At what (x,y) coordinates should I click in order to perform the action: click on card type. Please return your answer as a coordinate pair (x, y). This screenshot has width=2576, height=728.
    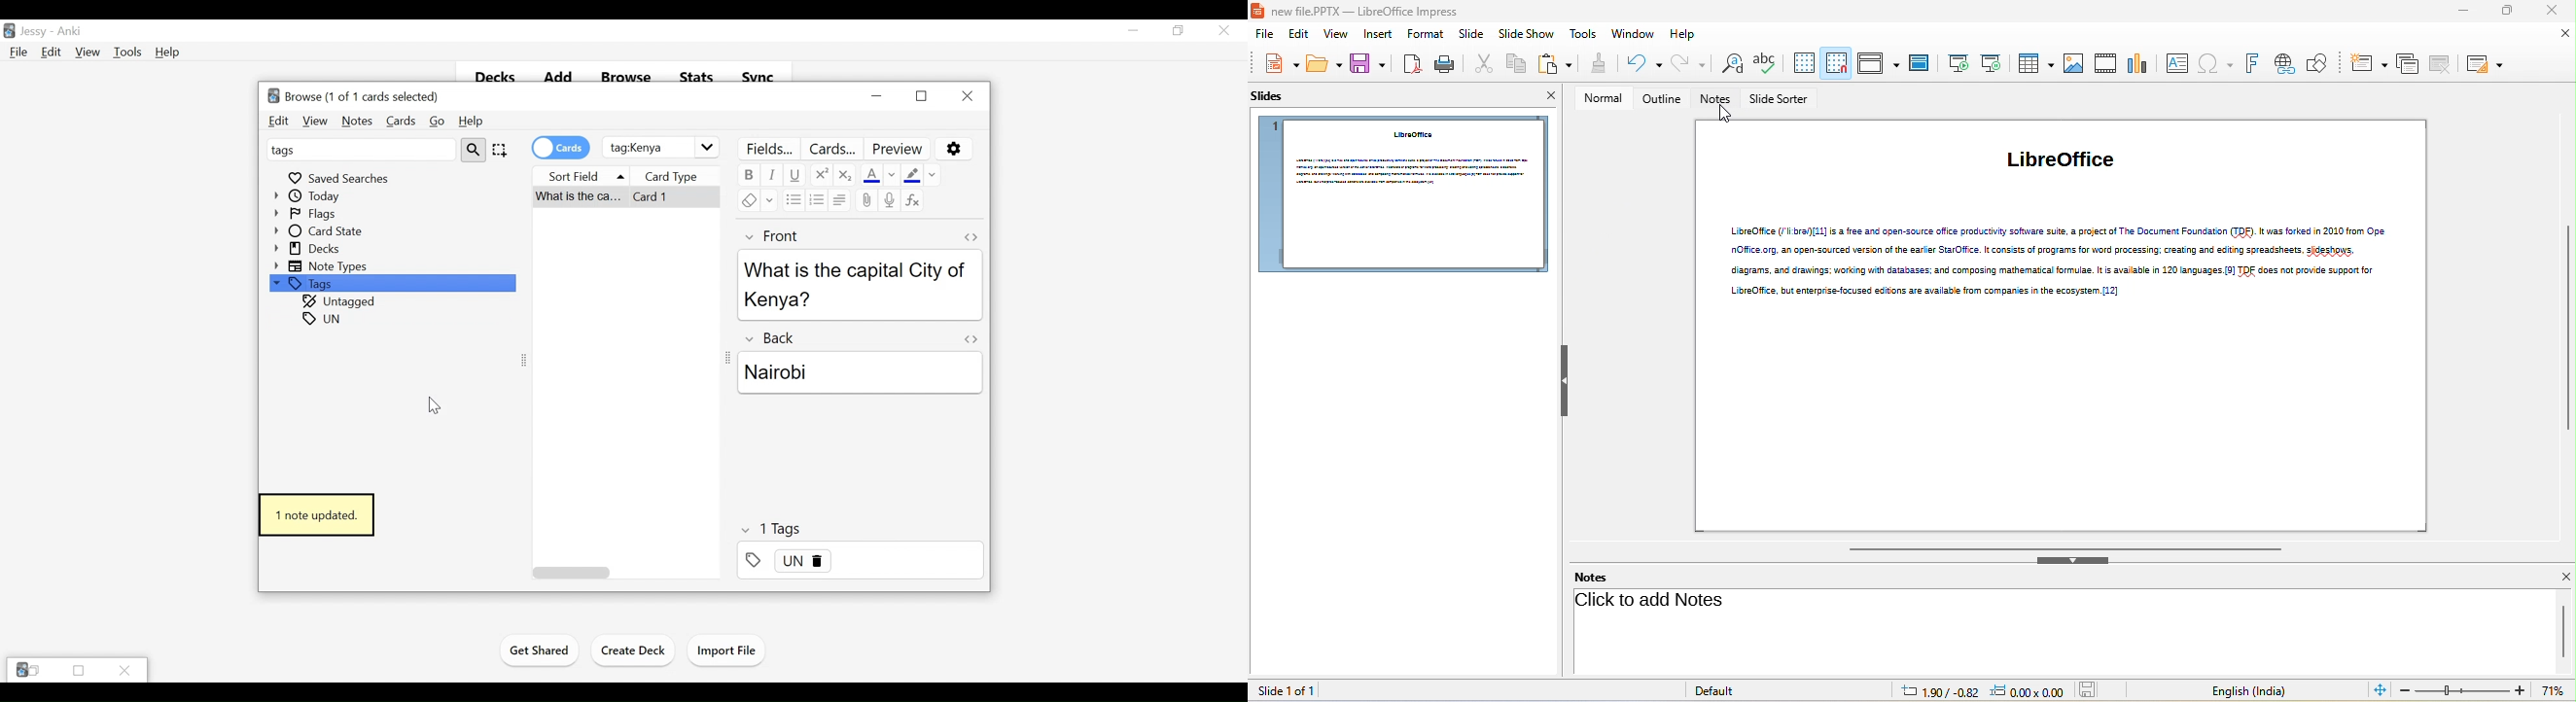
    Looking at the image, I should click on (684, 175).